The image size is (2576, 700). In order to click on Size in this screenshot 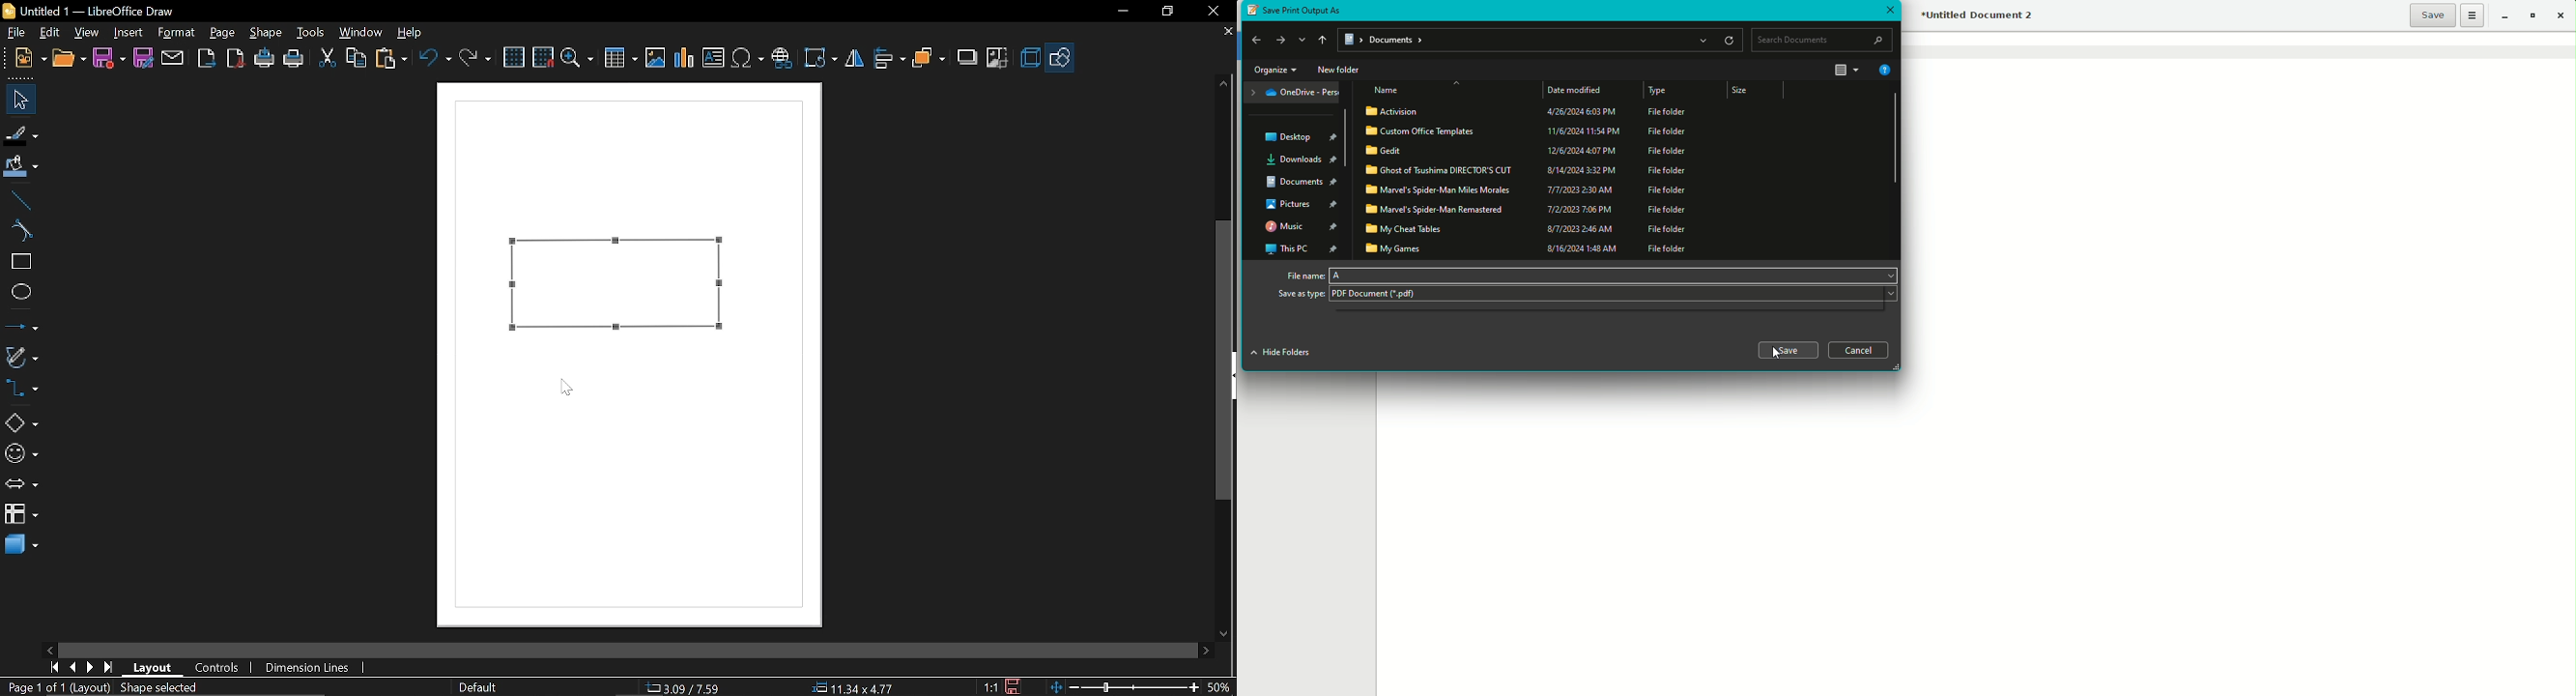, I will do `click(848, 686)`.